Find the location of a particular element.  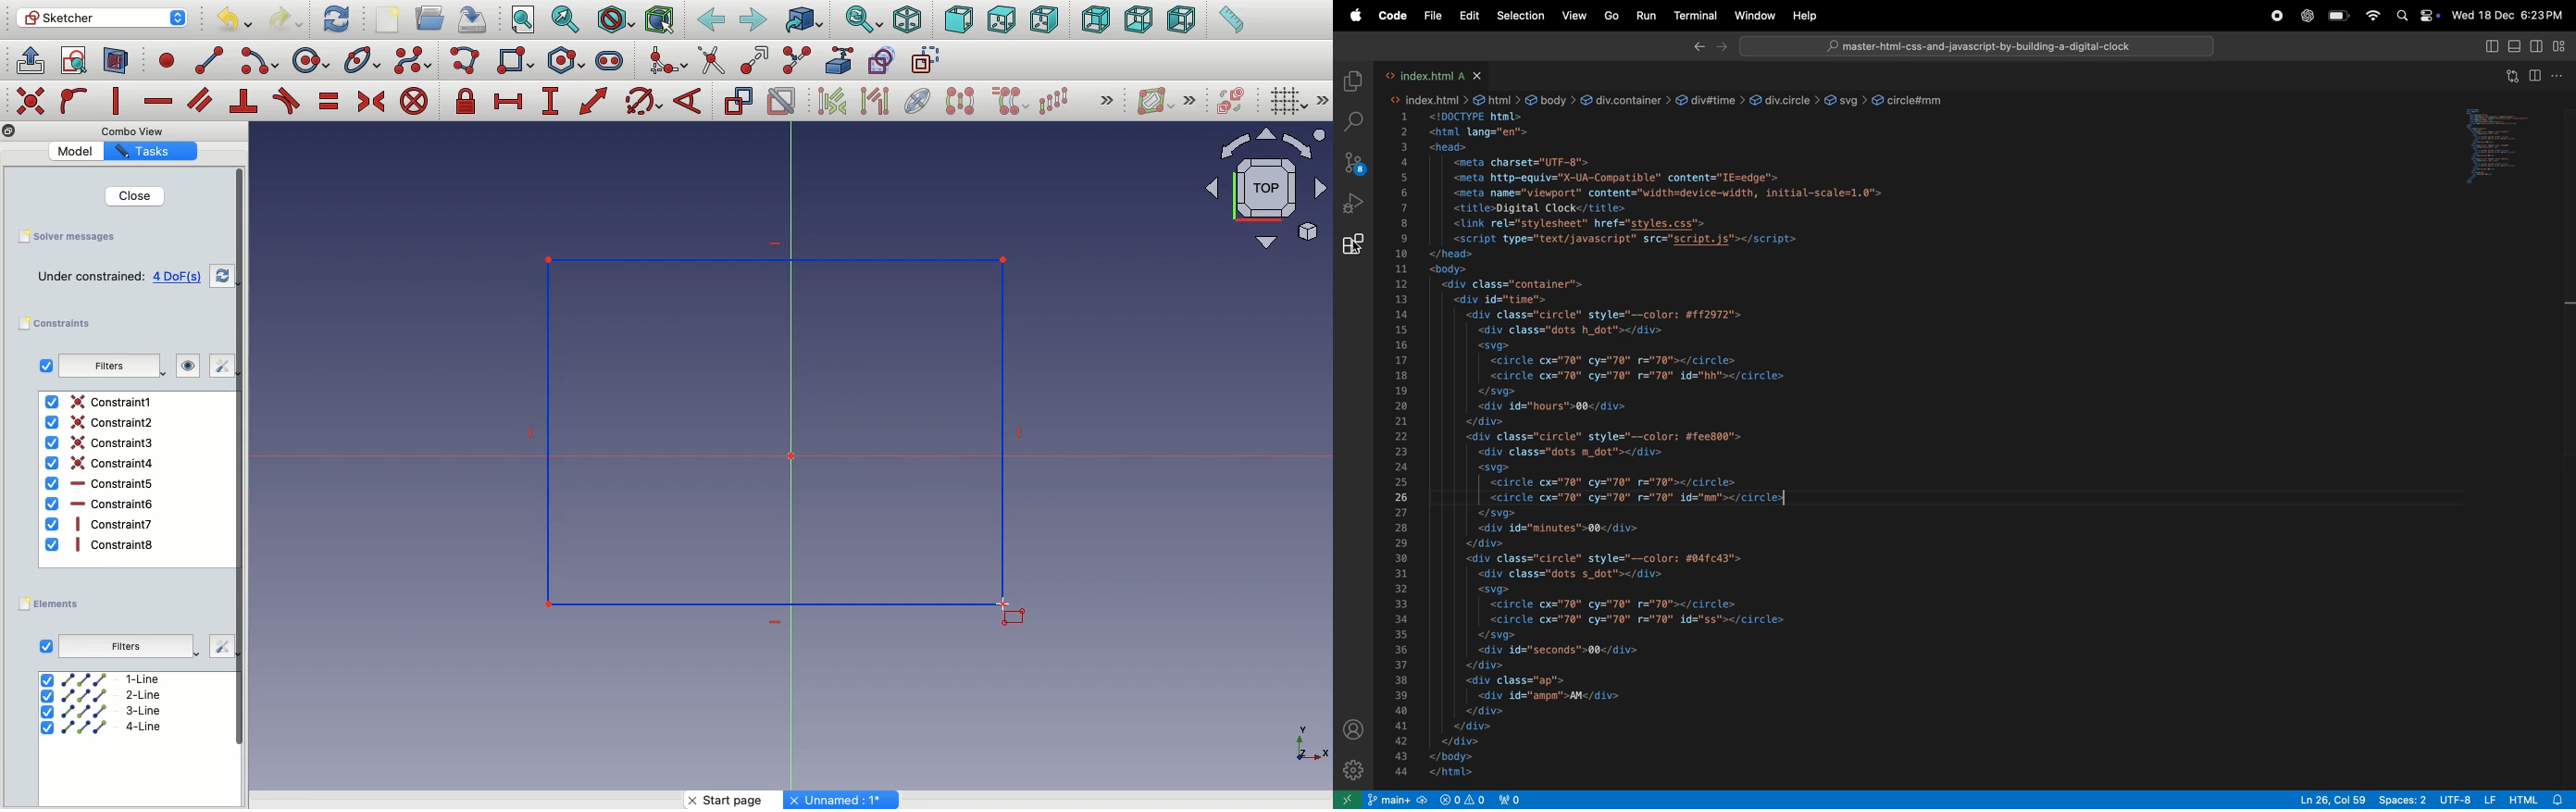

Create fillet is located at coordinates (666, 62).